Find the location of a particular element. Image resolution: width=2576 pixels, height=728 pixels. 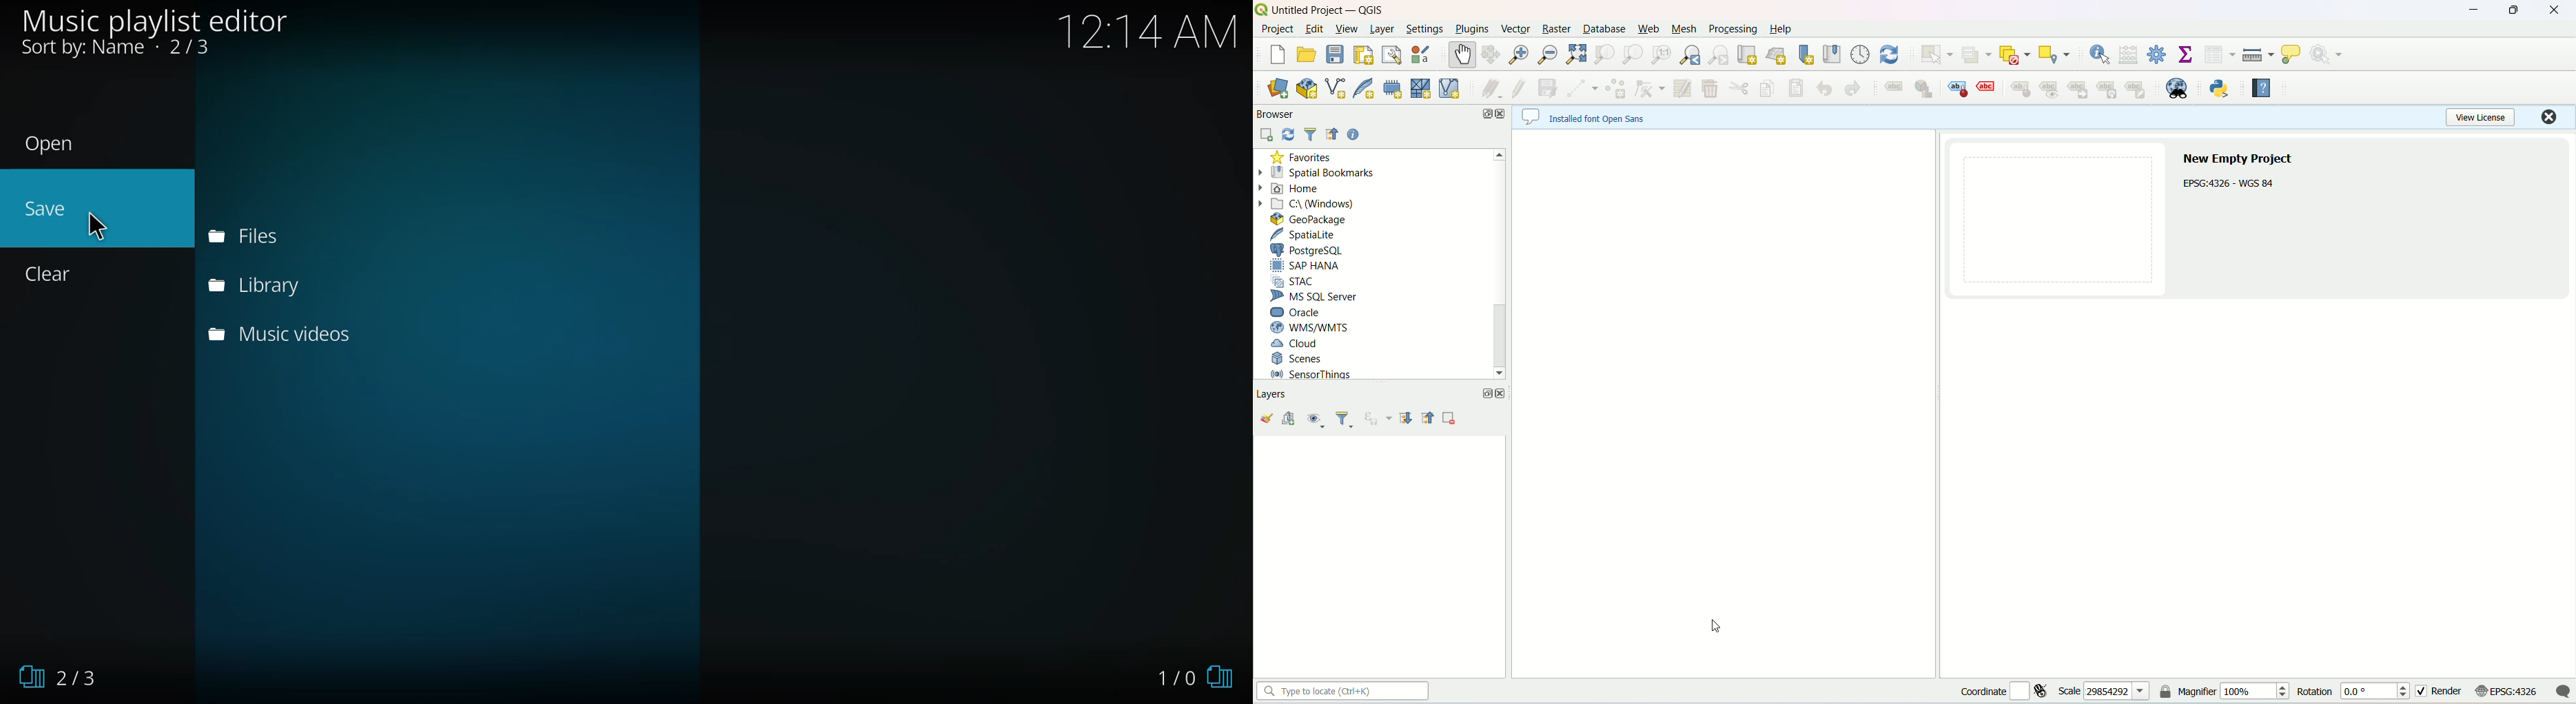

filter legends is located at coordinates (1344, 421).